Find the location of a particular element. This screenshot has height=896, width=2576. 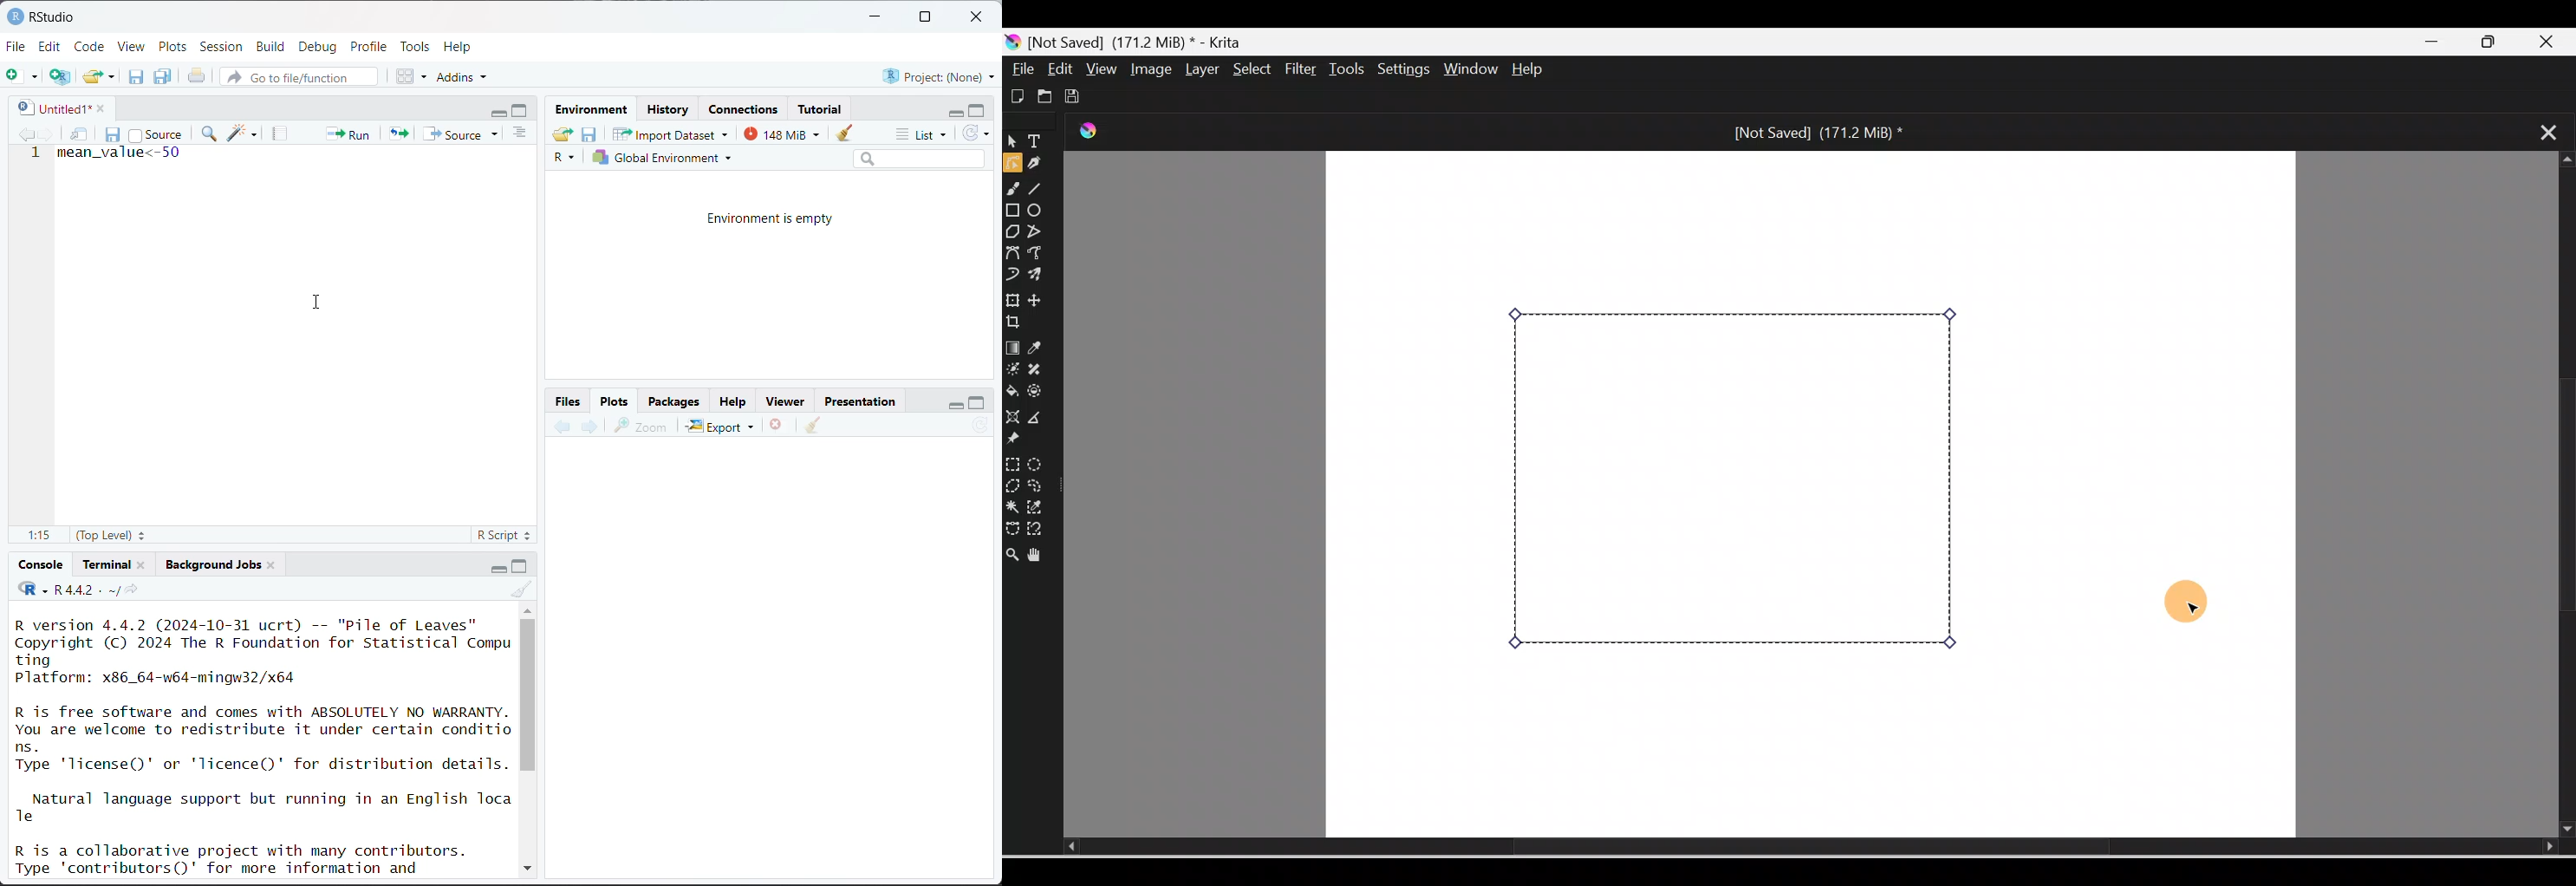

refresh the list is located at coordinates (976, 134).